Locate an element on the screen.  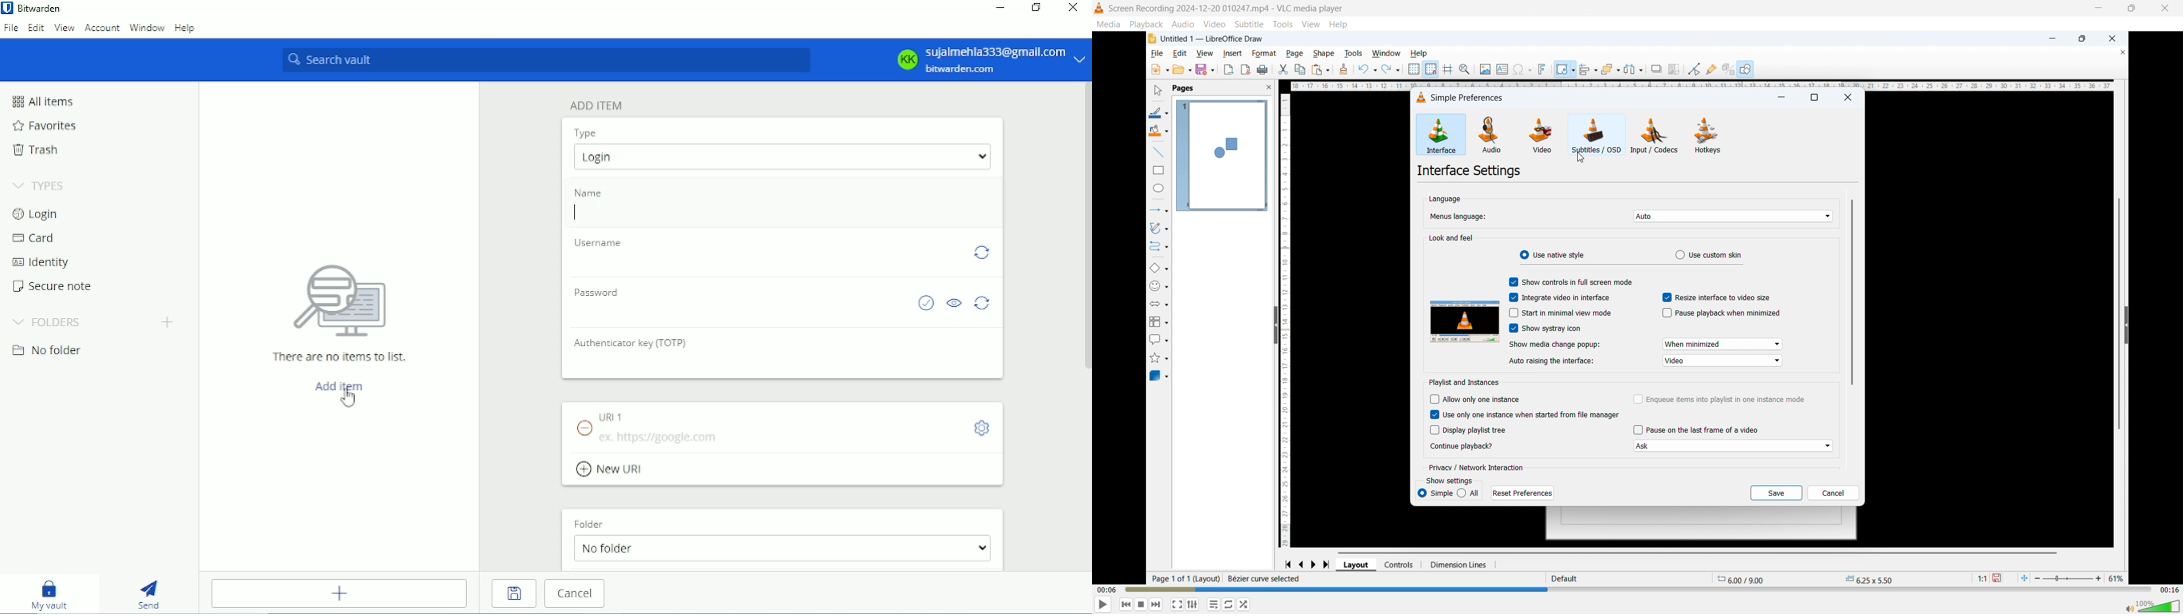
Show media change pop up is located at coordinates (1564, 345).